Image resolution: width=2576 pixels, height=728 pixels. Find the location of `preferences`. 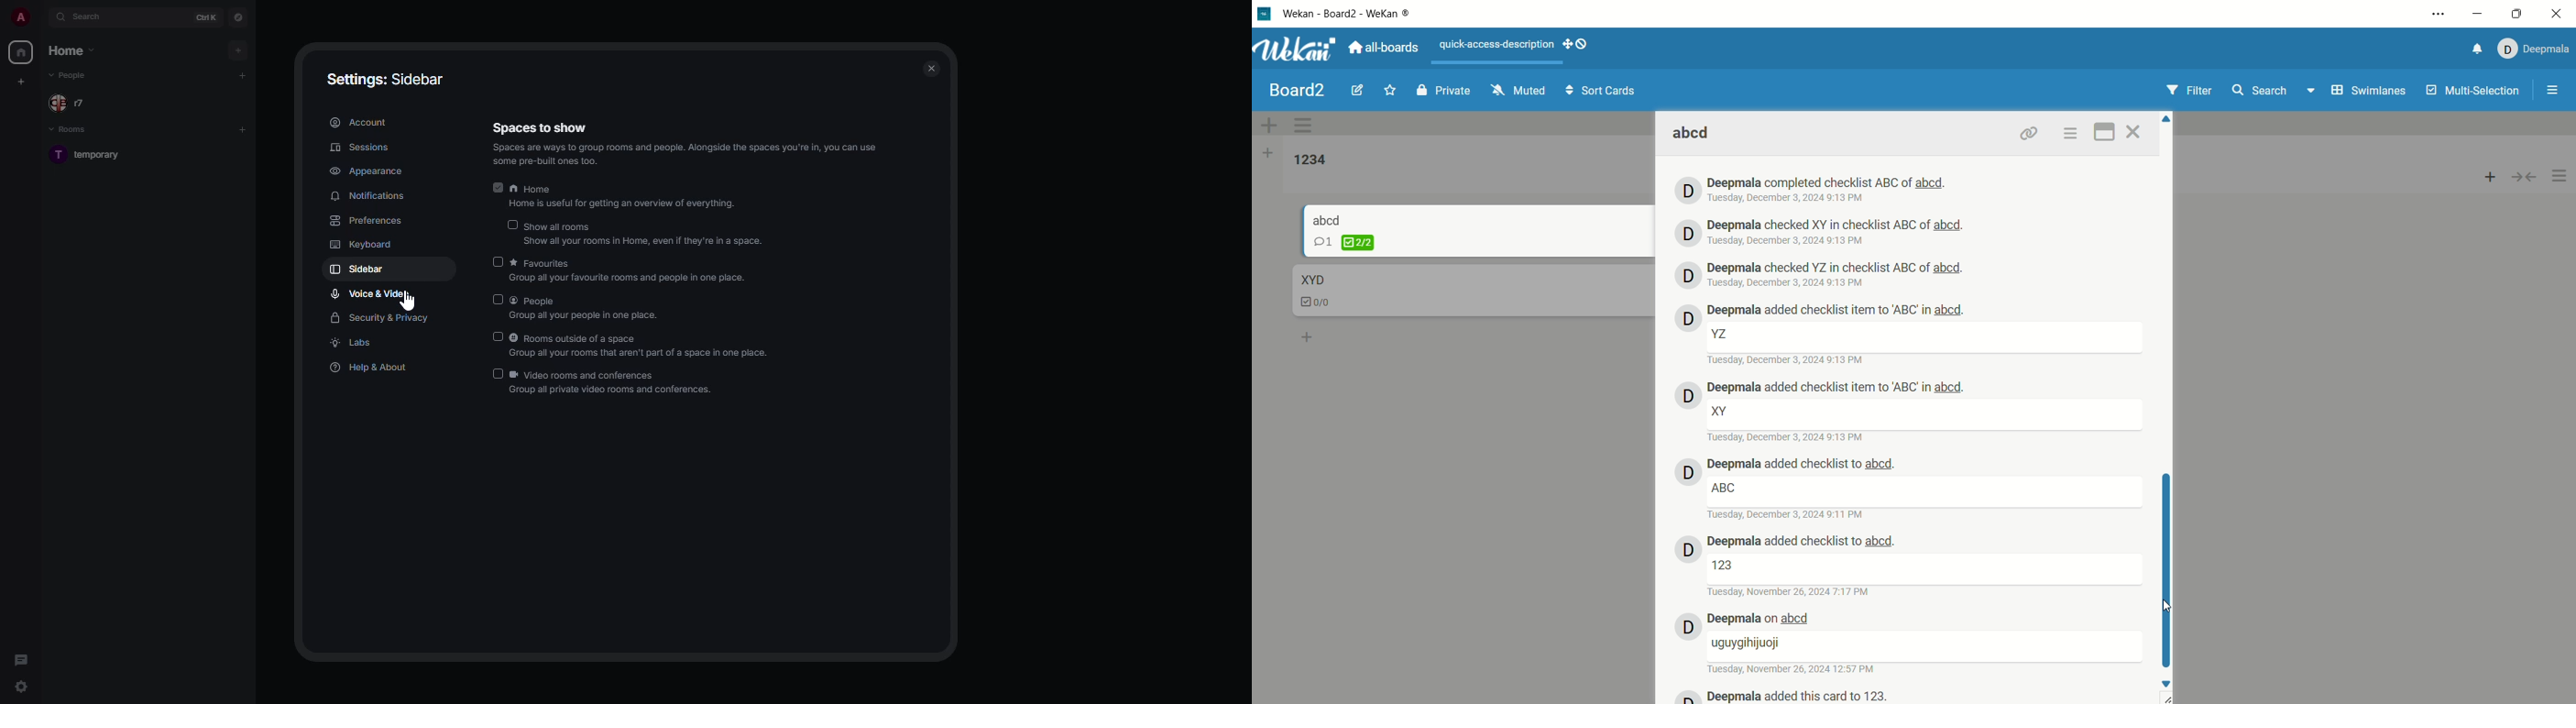

preferences is located at coordinates (371, 220).